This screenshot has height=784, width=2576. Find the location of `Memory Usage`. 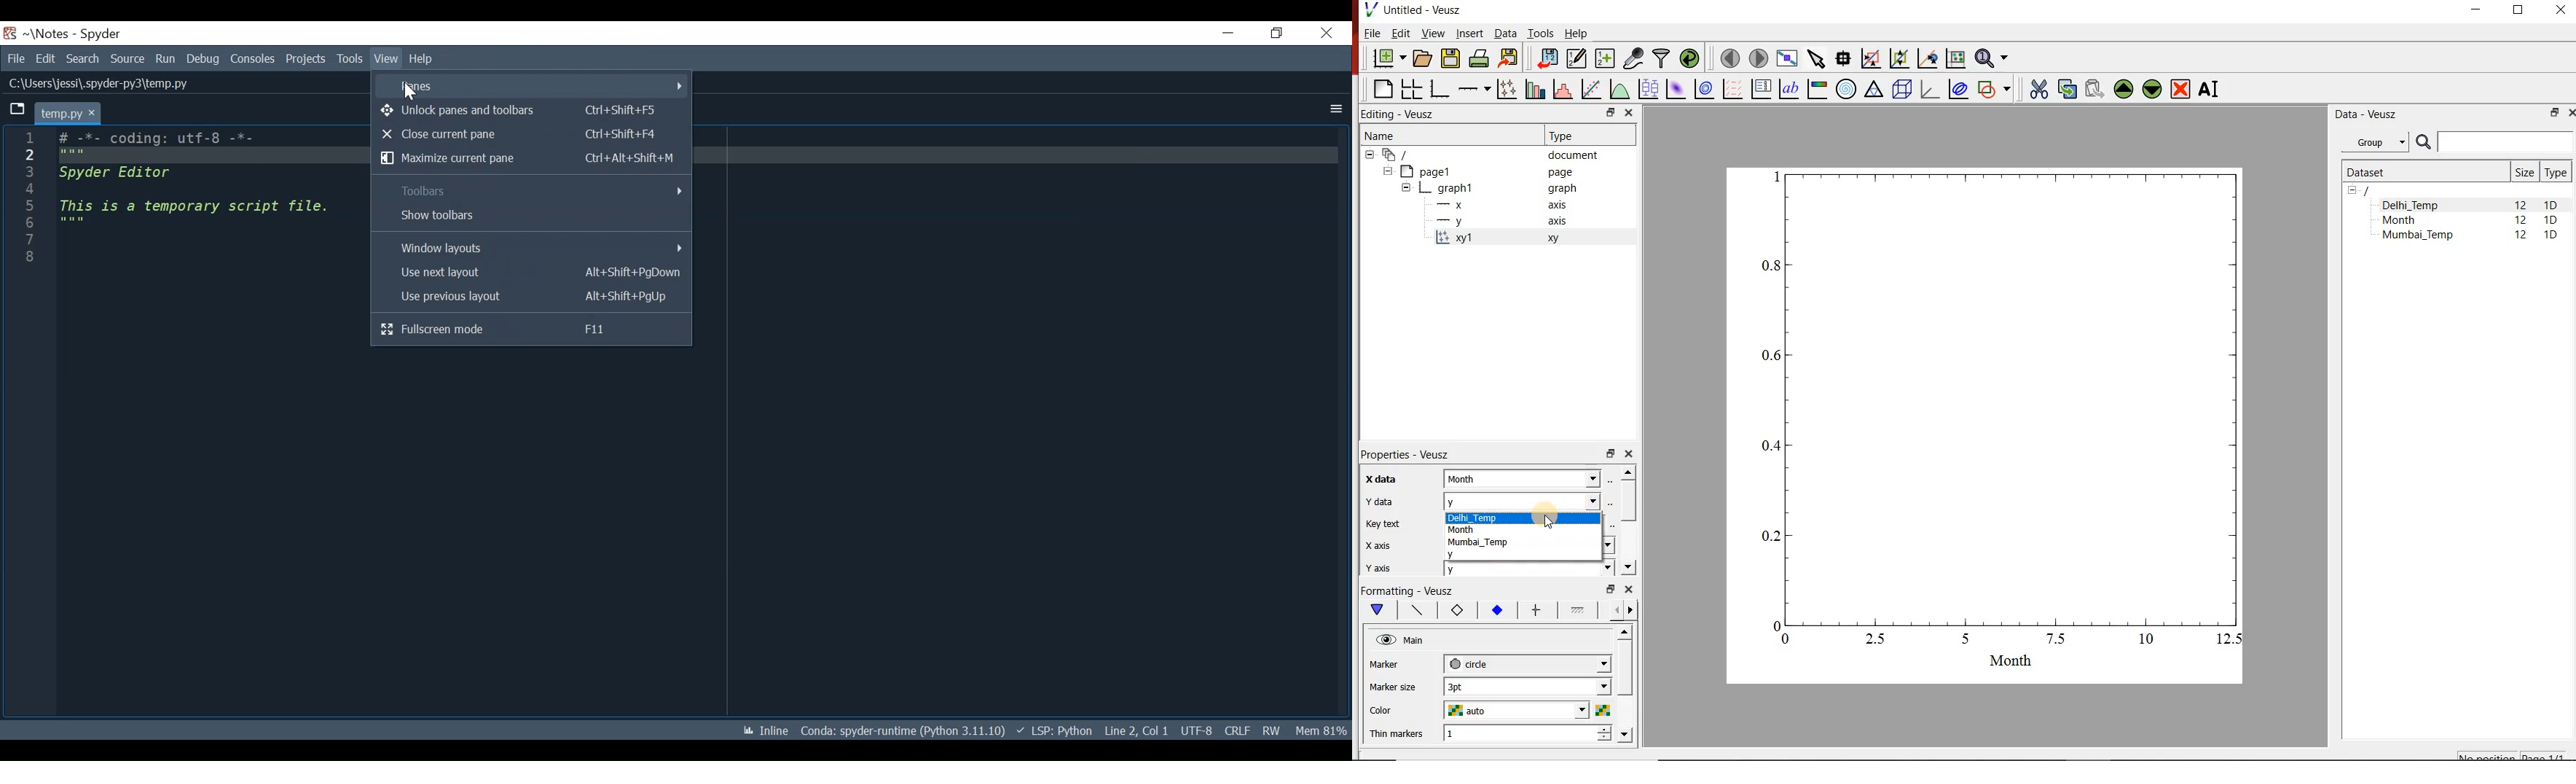

Memory Usage is located at coordinates (1323, 731).